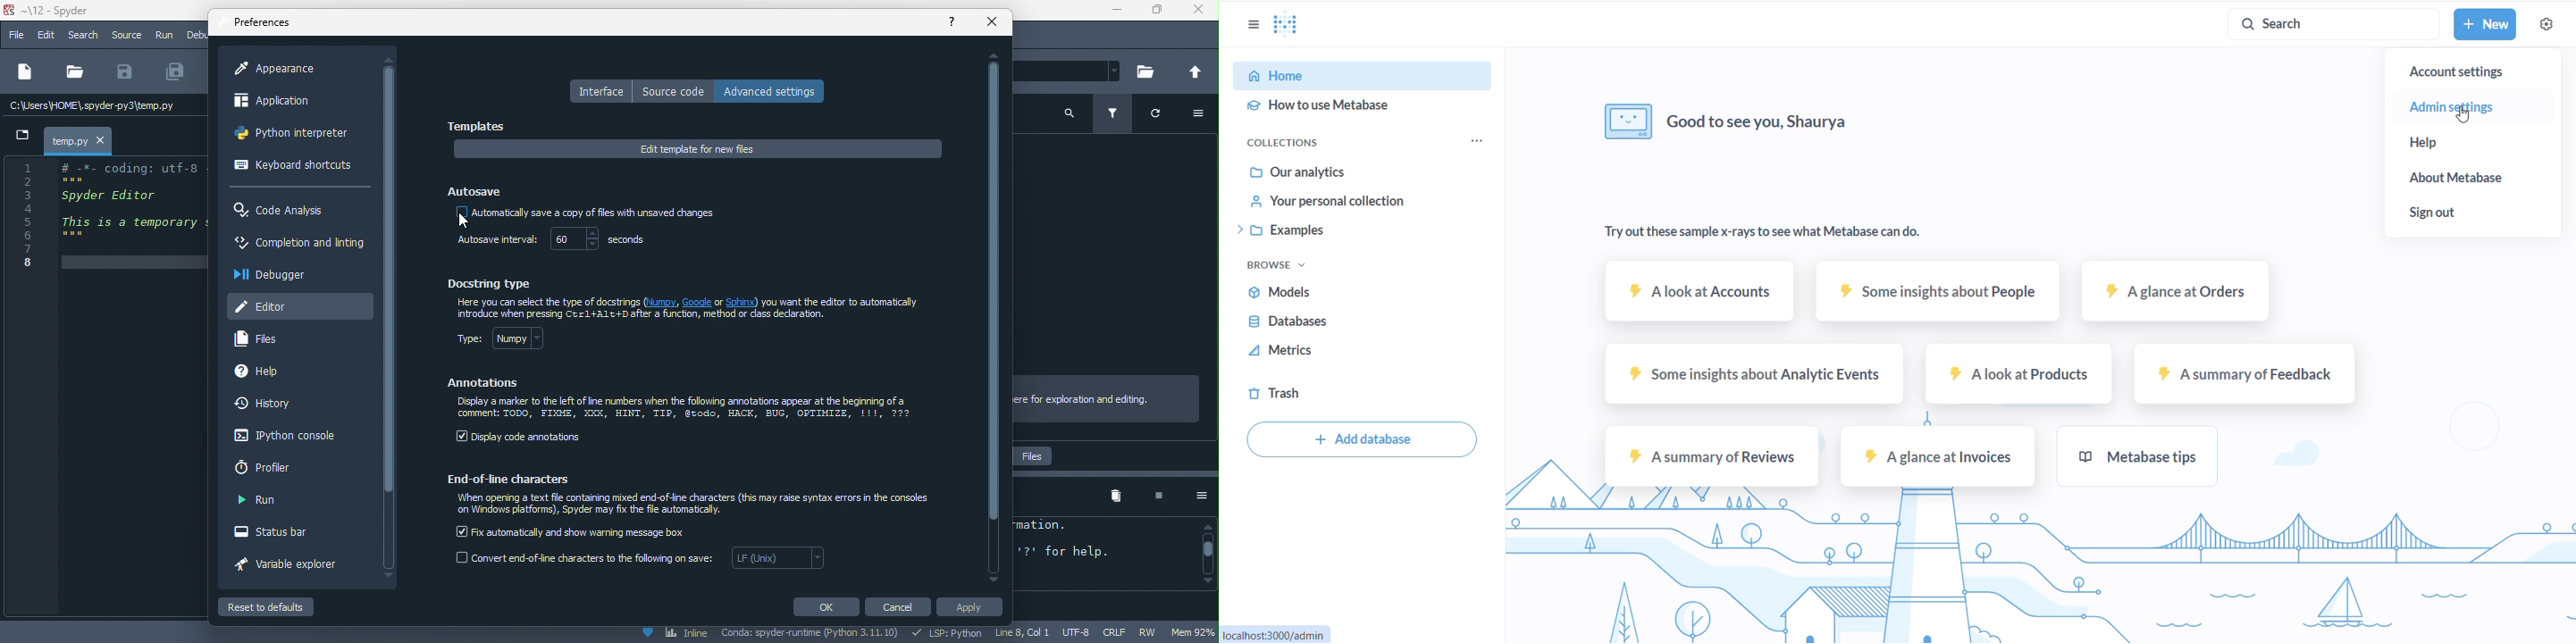 The height and width of the screenshot is (644, 2576). What do you see at coordinates (93, 107) in the screenshot?
I see `c\users\homespyder` at bounding box center [93, 107].